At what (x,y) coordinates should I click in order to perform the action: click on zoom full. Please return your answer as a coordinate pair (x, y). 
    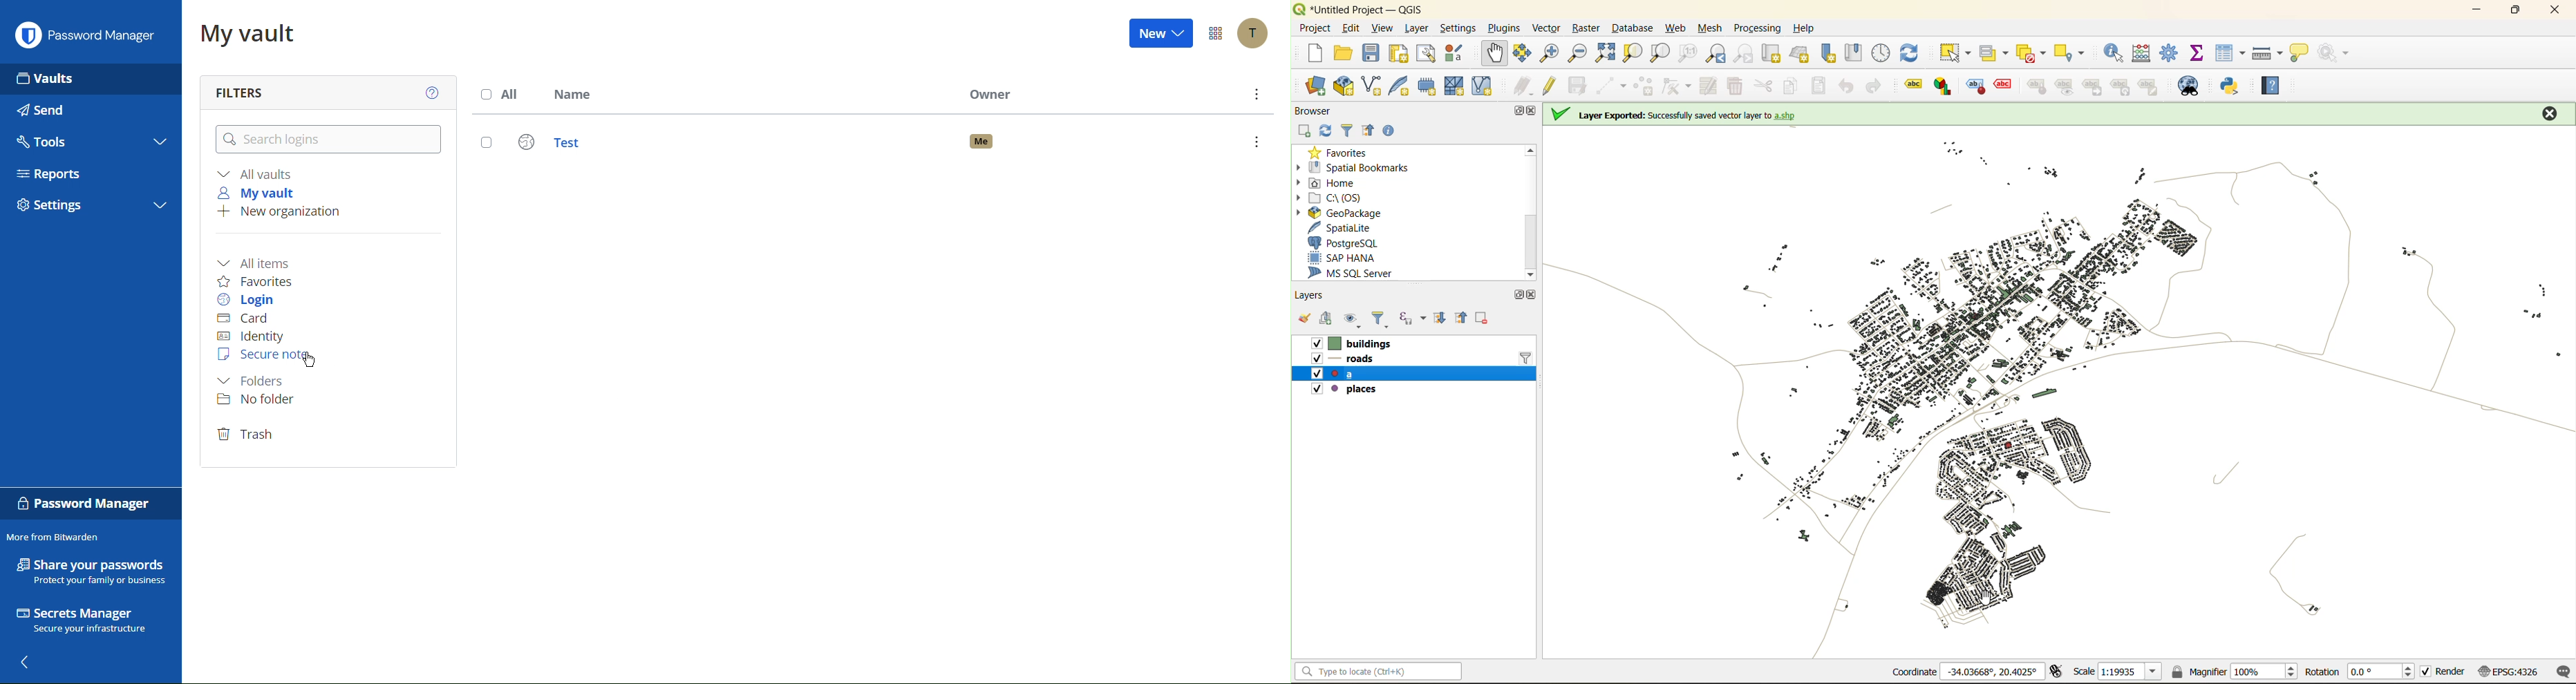
    Looking at the image, I should click on (1605, 54).